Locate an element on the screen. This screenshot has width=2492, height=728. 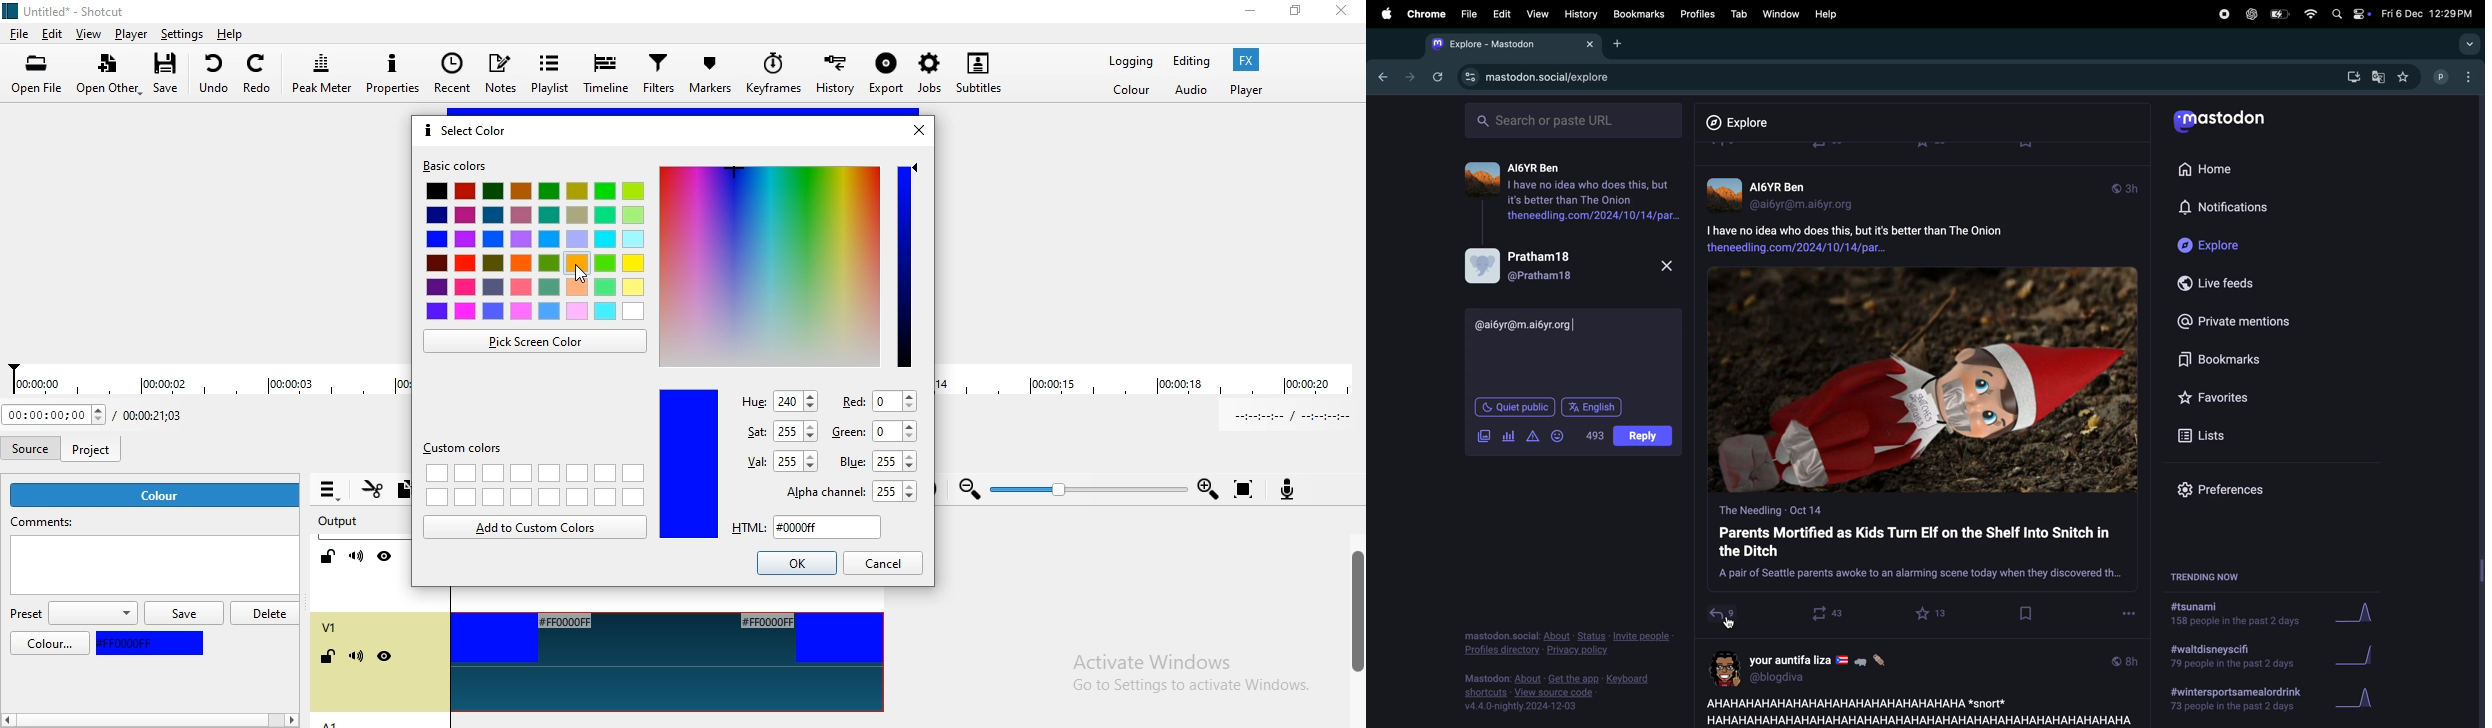
time ago is located at coordinates (2124, 187).